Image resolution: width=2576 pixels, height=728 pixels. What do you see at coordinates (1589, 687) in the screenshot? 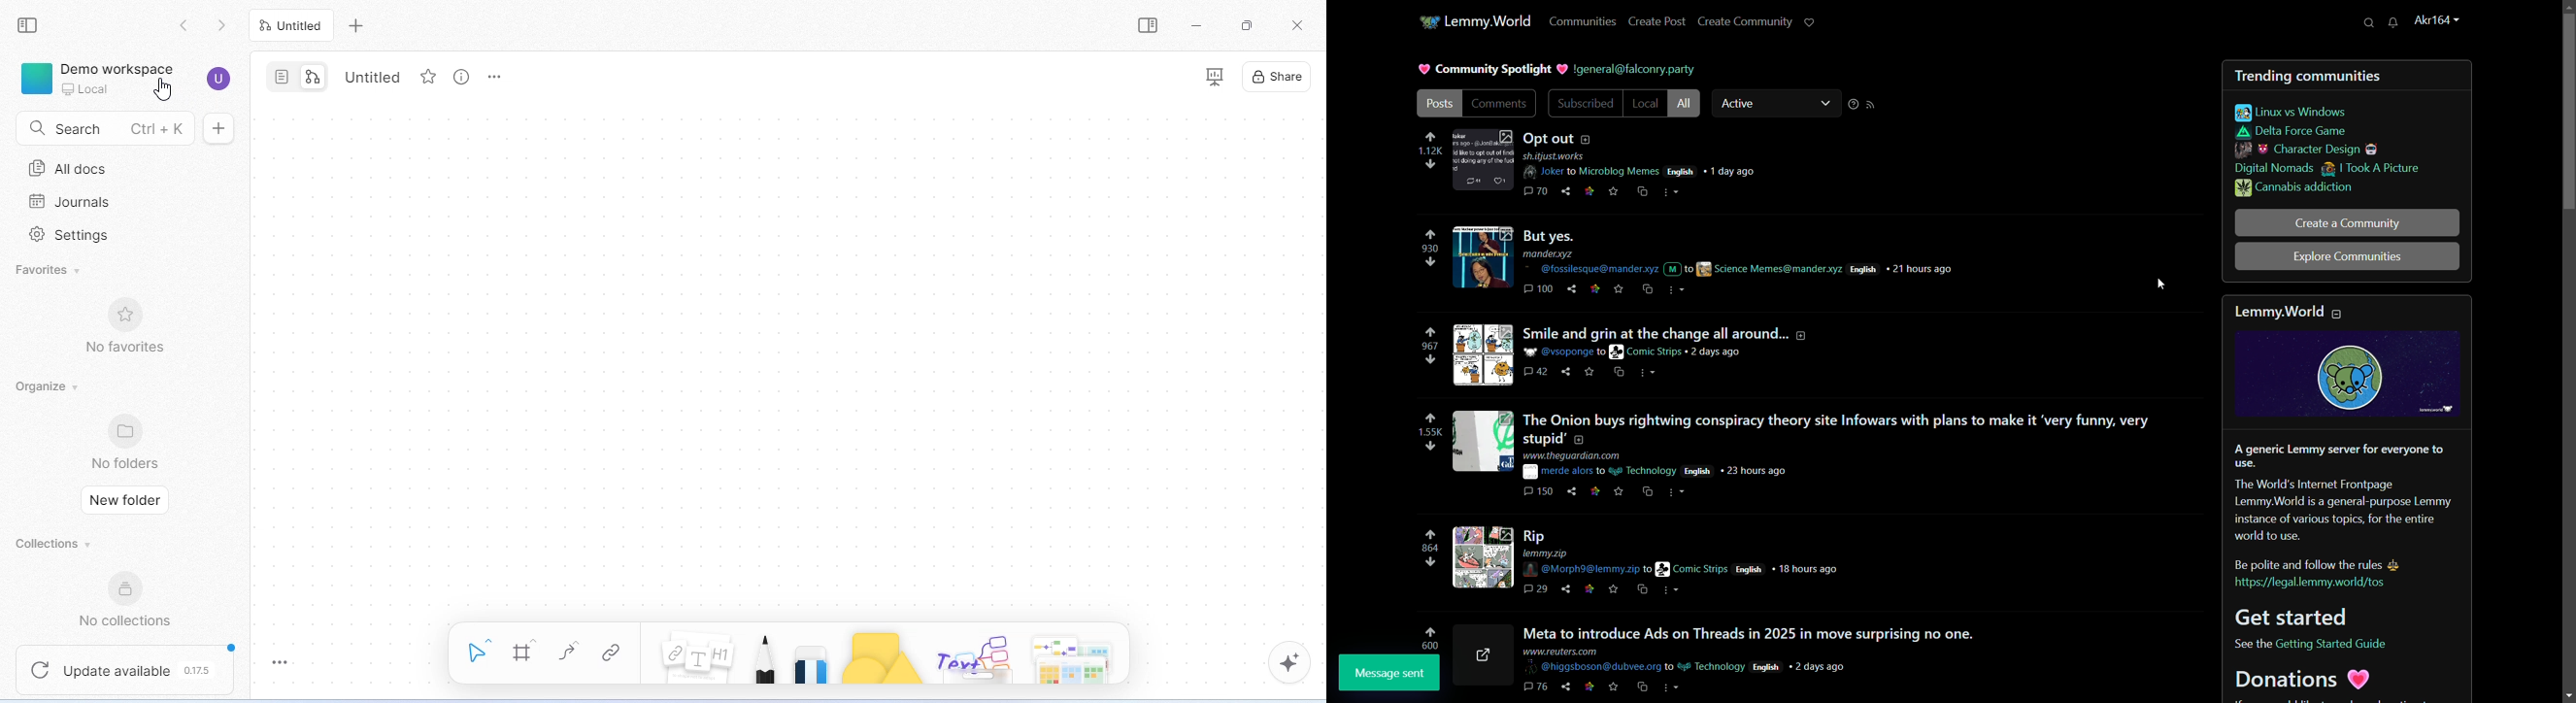
I see `link` at bounding box center [1589, 687].